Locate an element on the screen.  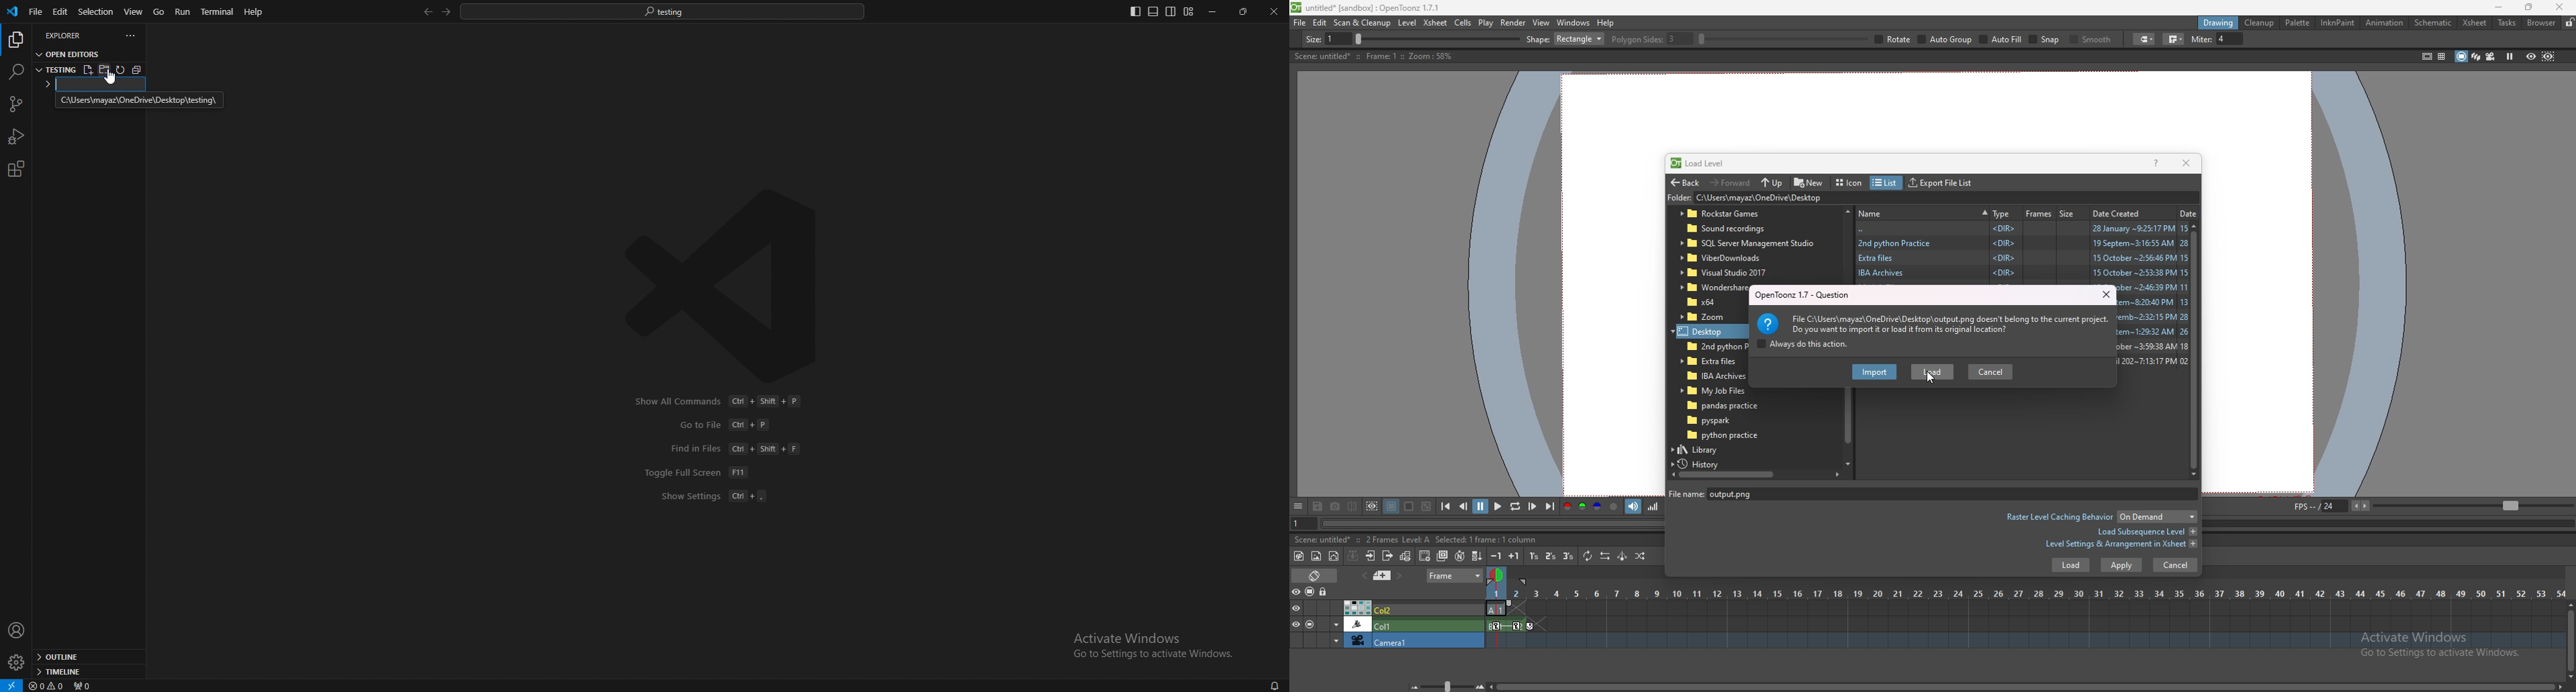
extension is located at coordinates (15, 169).